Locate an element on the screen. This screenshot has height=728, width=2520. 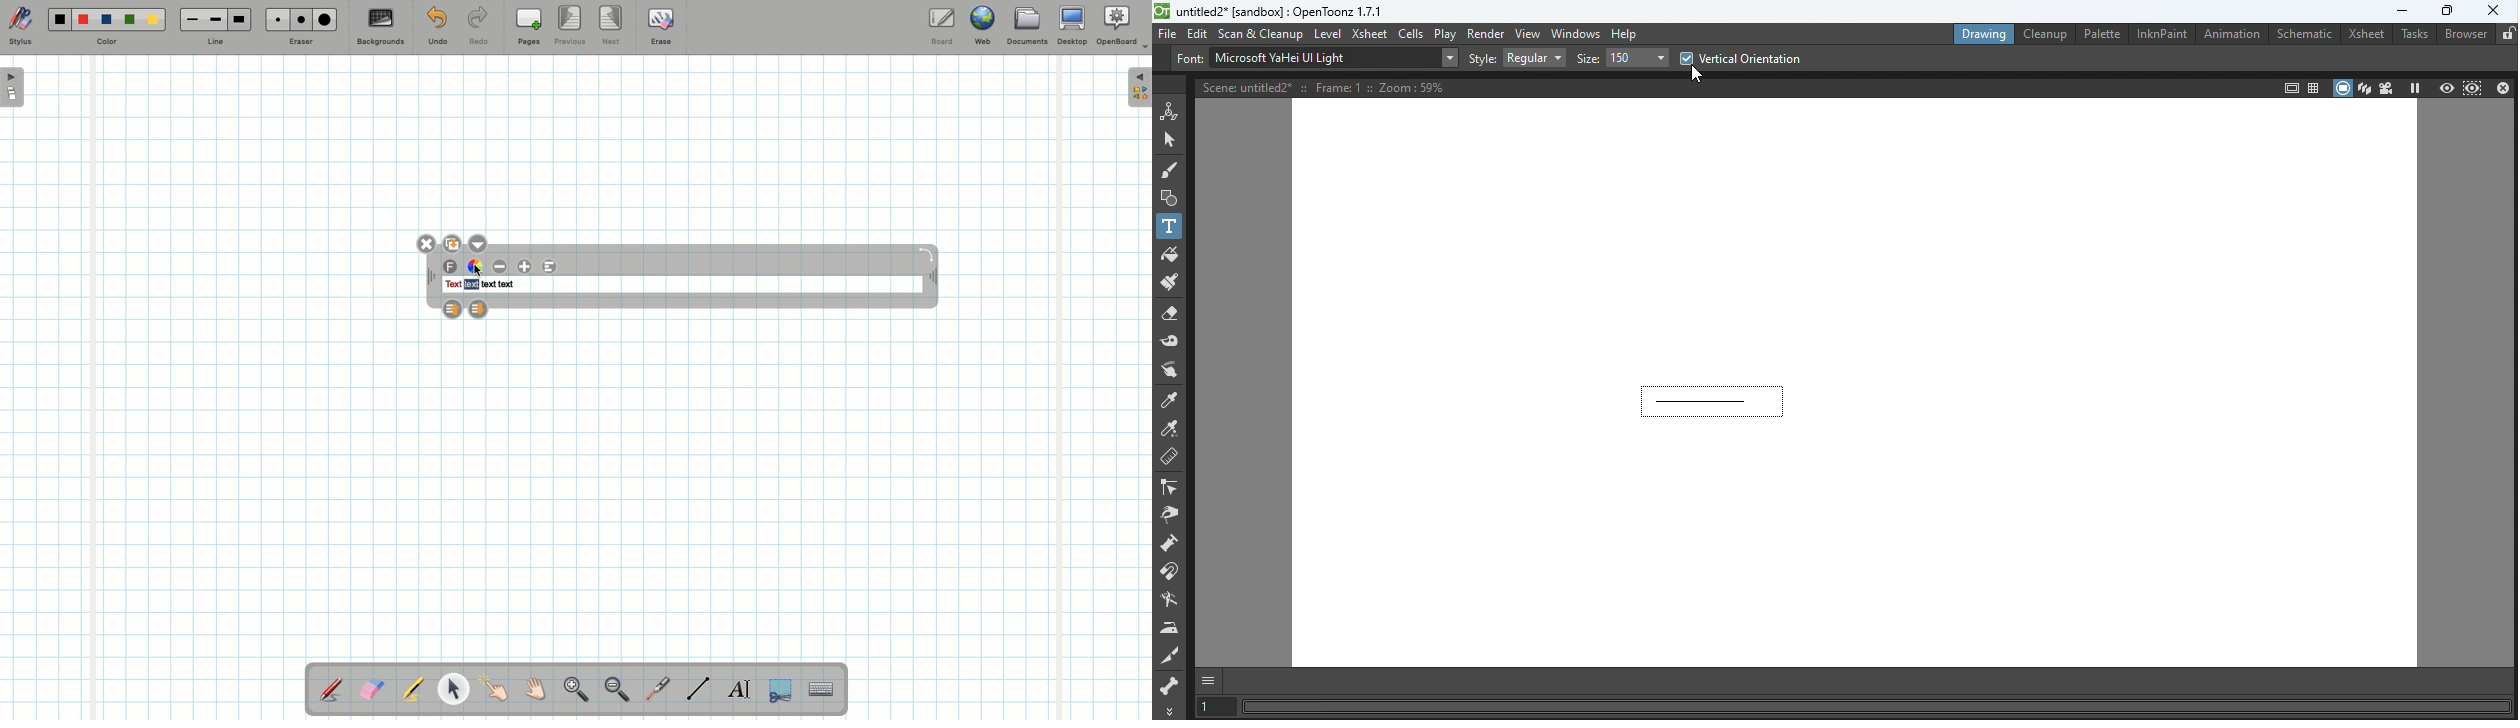
Redo is located at coordinates (478, 29).